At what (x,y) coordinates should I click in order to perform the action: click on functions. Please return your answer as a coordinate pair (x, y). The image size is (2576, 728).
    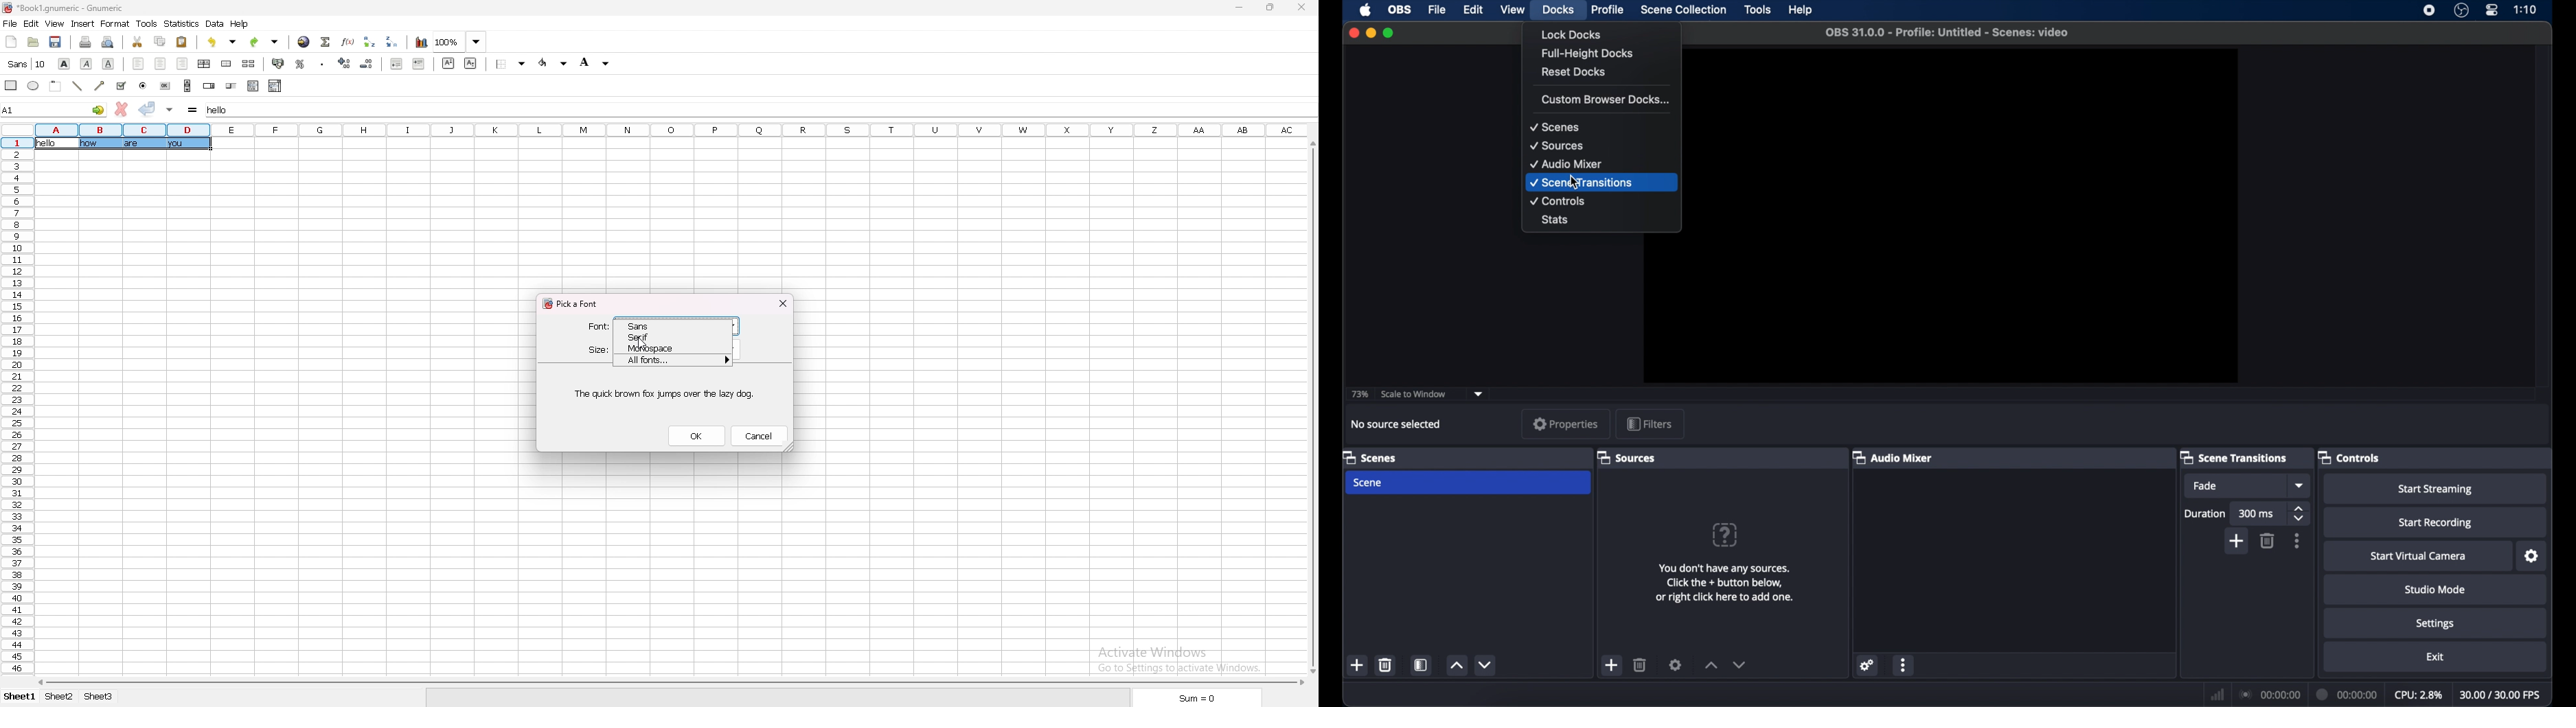
    Looking at the image, I should click on (348, 41).